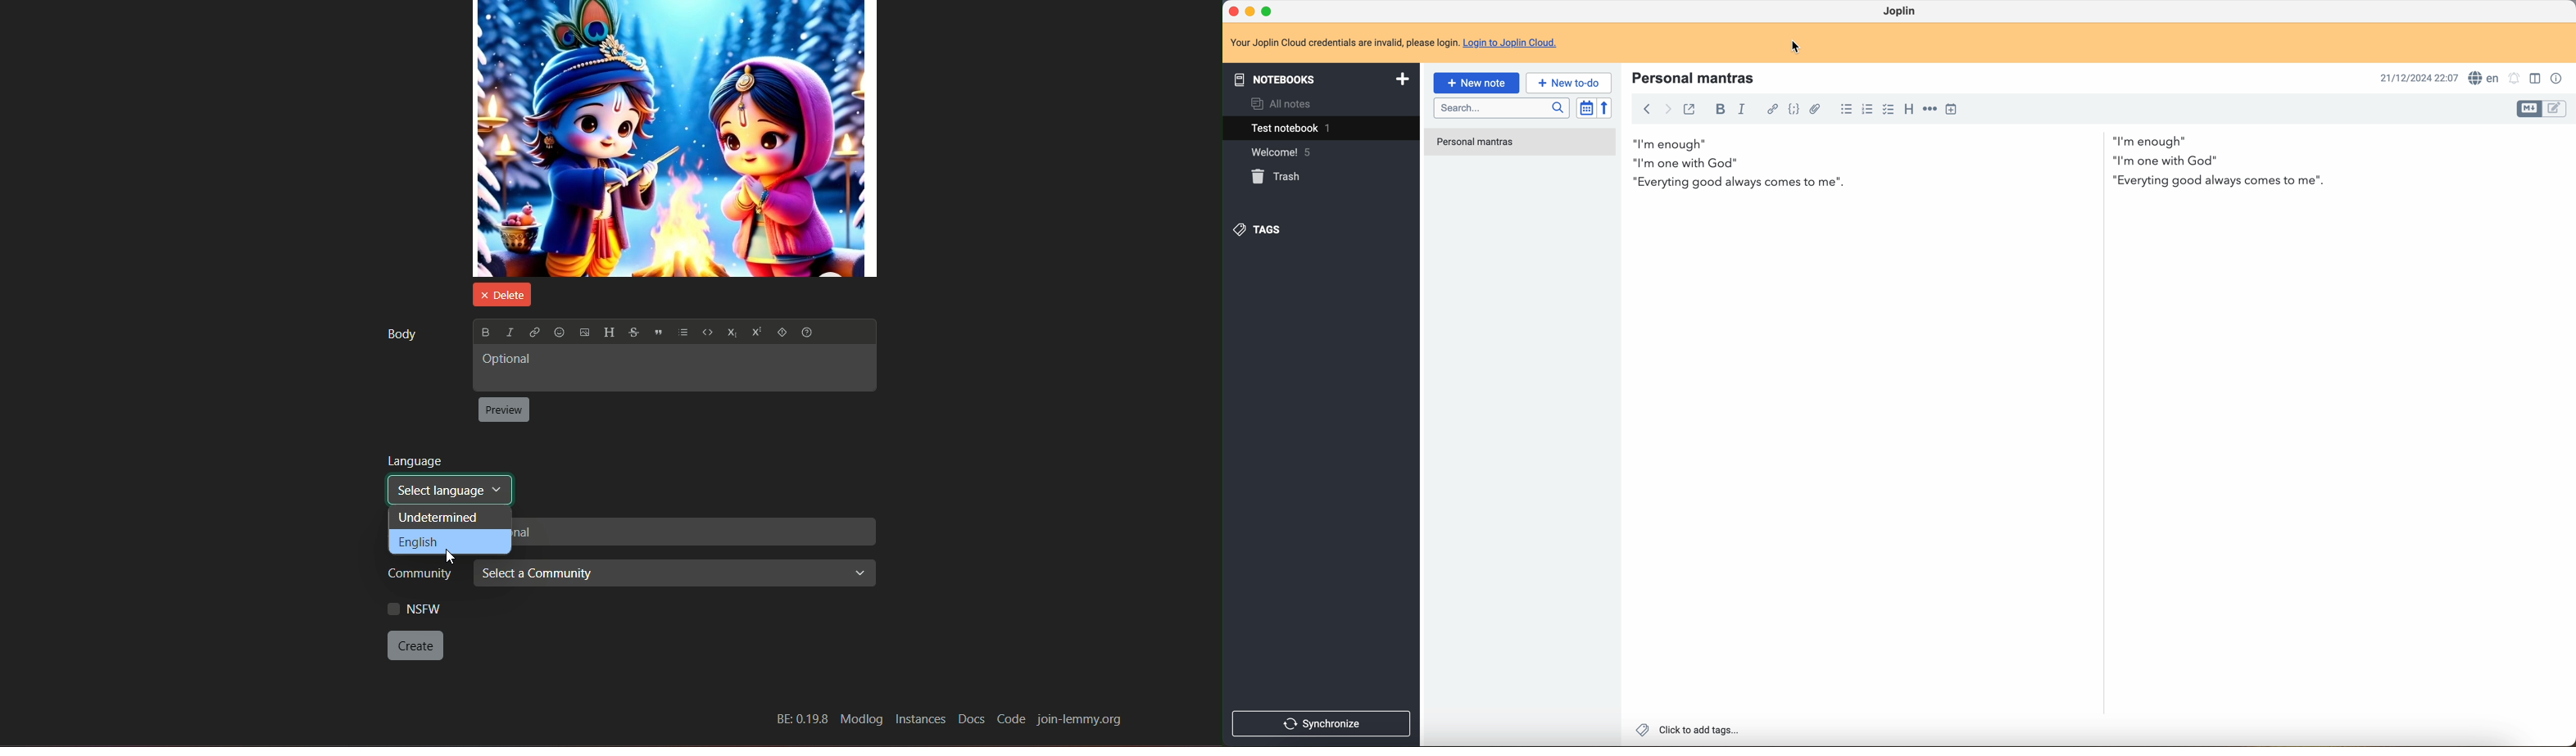 The width and height of the screenshot is (2576, 756). I want to click on note, so click(1341, 43).